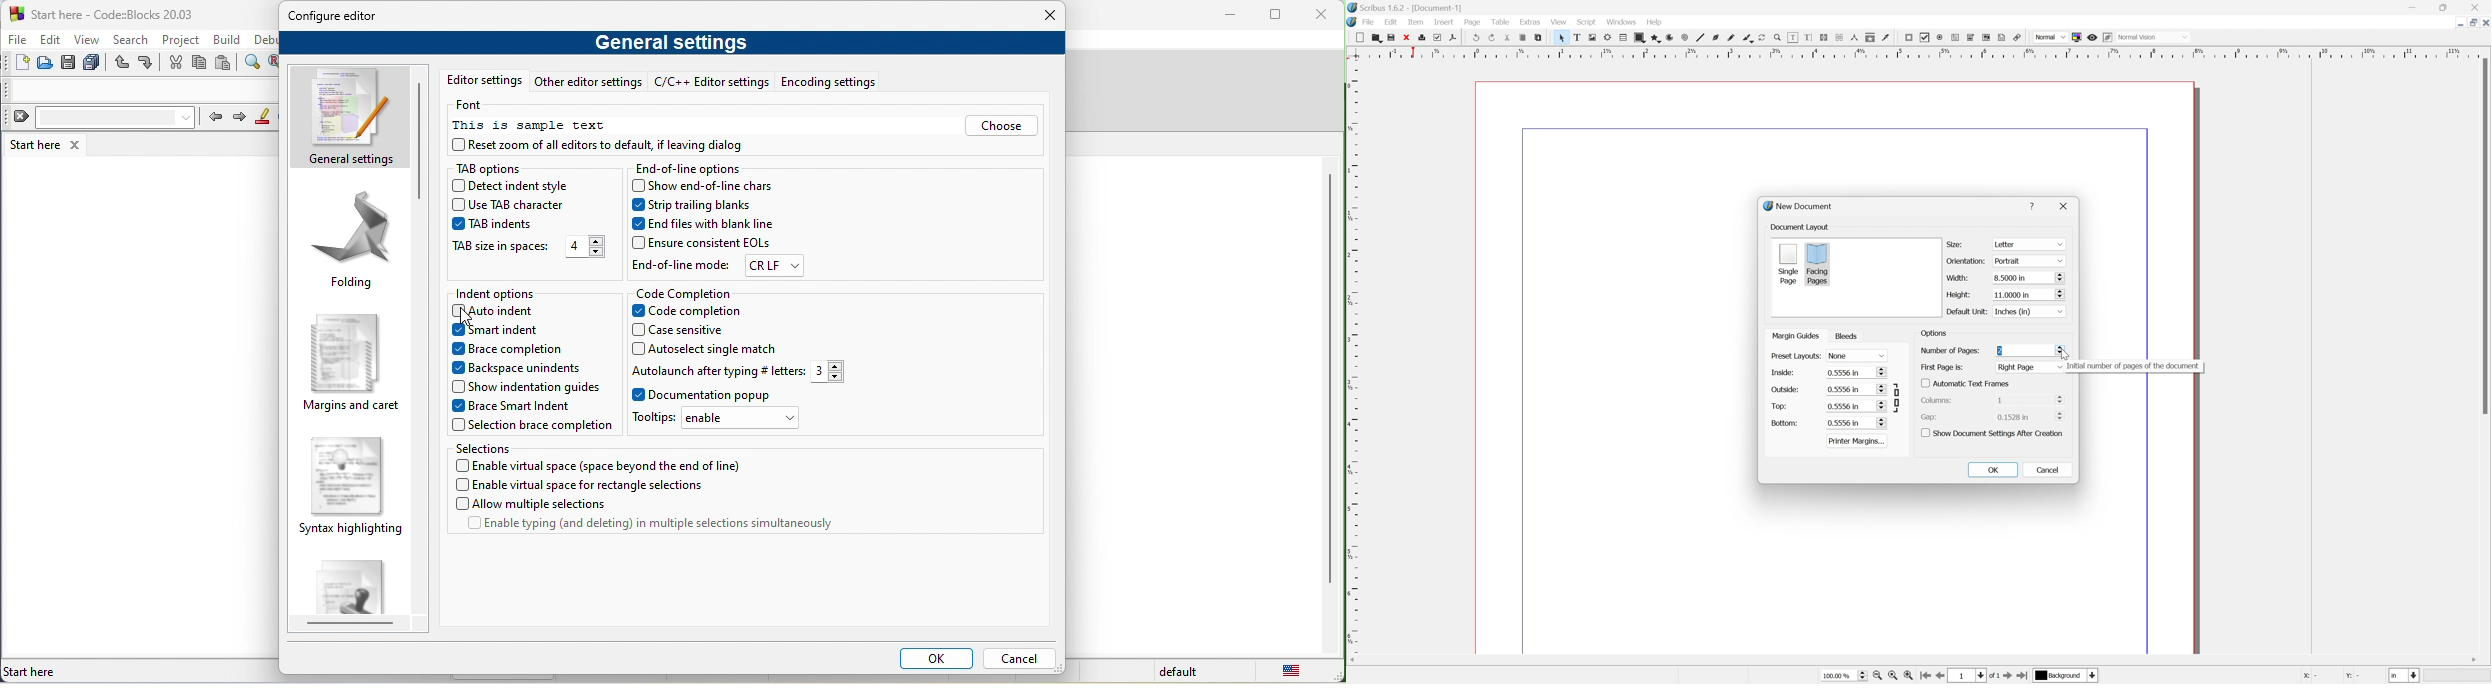 The height and width of the screenshot is (700, 2492). What do you see at coordinates (705, 244) in the screenshot?
I see `ensure consistent eols` at bounding box center [705, 244].